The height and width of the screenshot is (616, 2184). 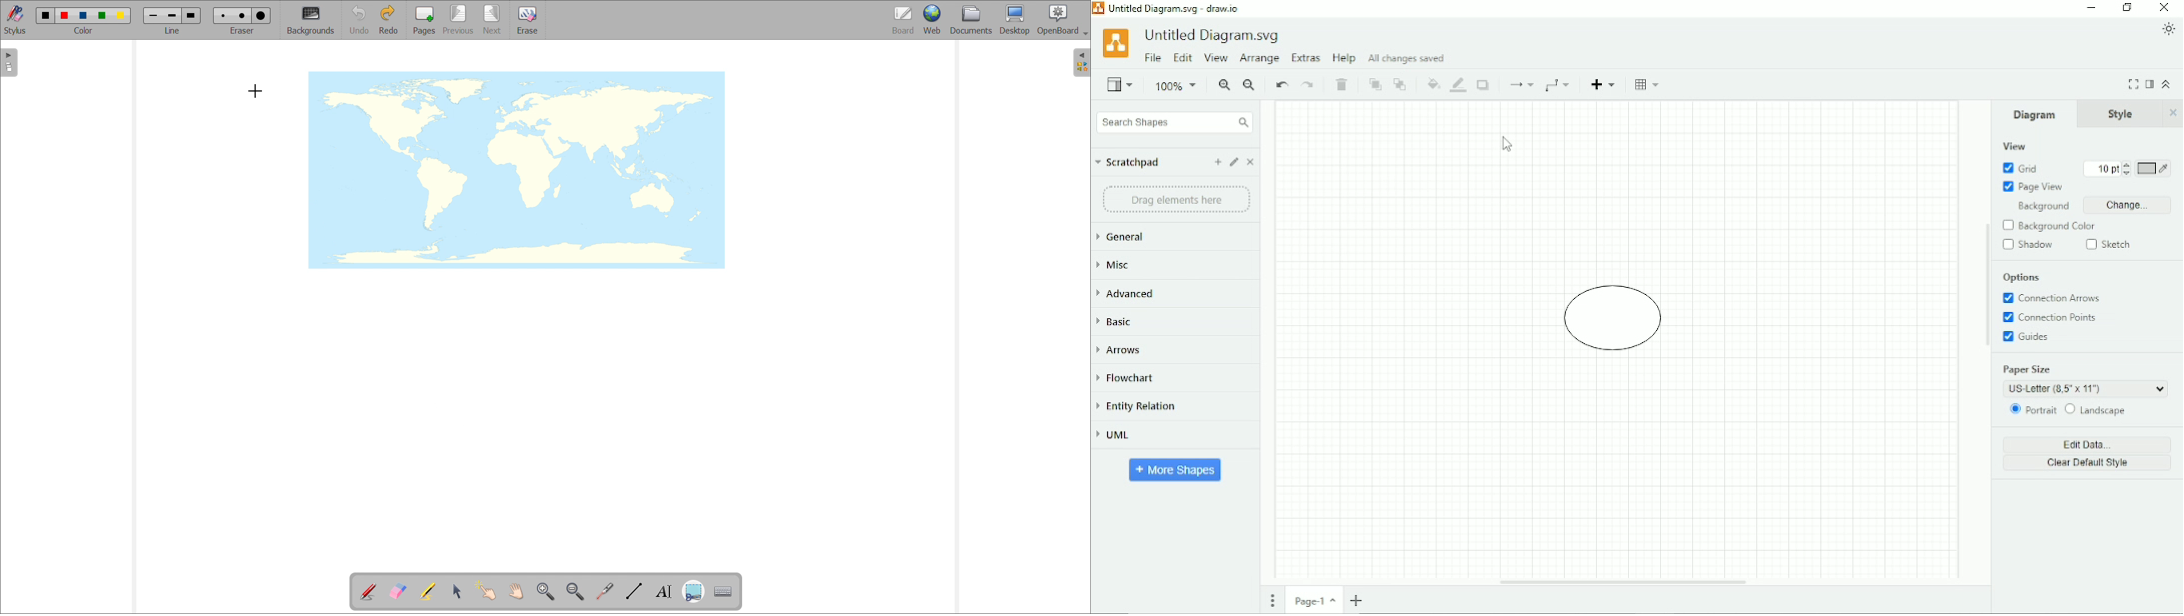 I want to click on Diagram, so click(x=2035, y=114).